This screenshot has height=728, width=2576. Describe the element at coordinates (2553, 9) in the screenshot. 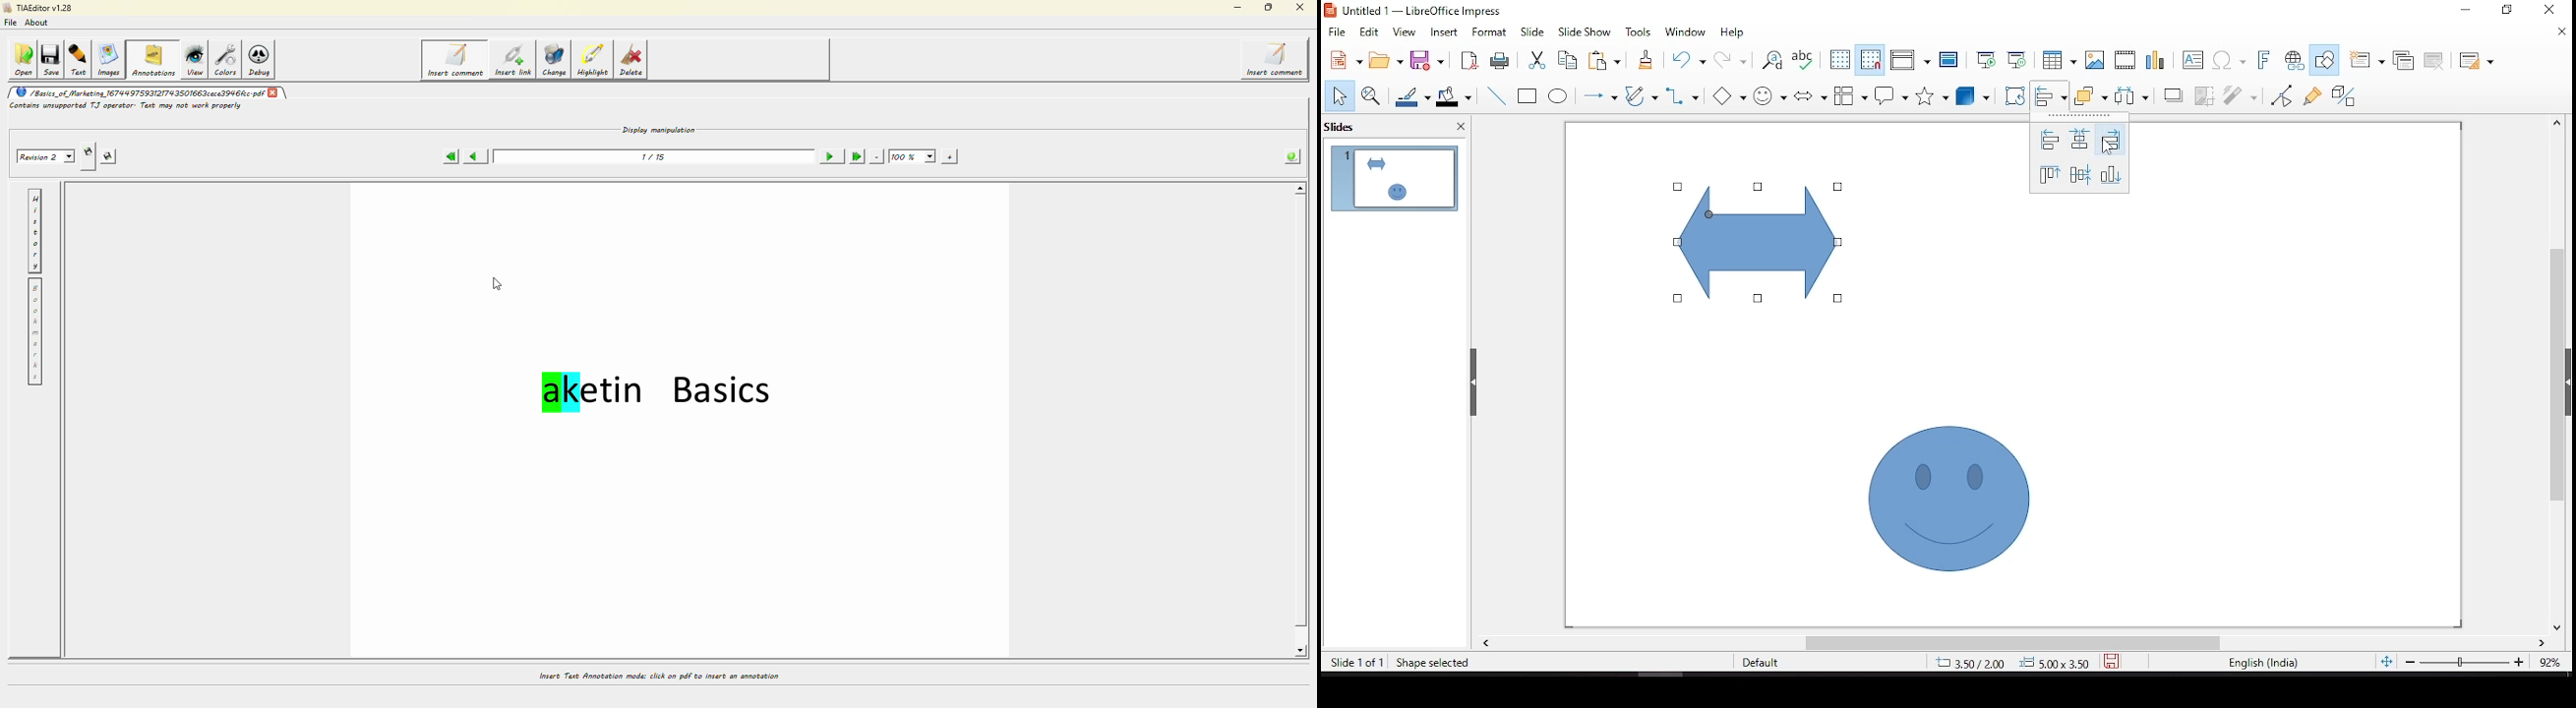

I see `close window` at that location.